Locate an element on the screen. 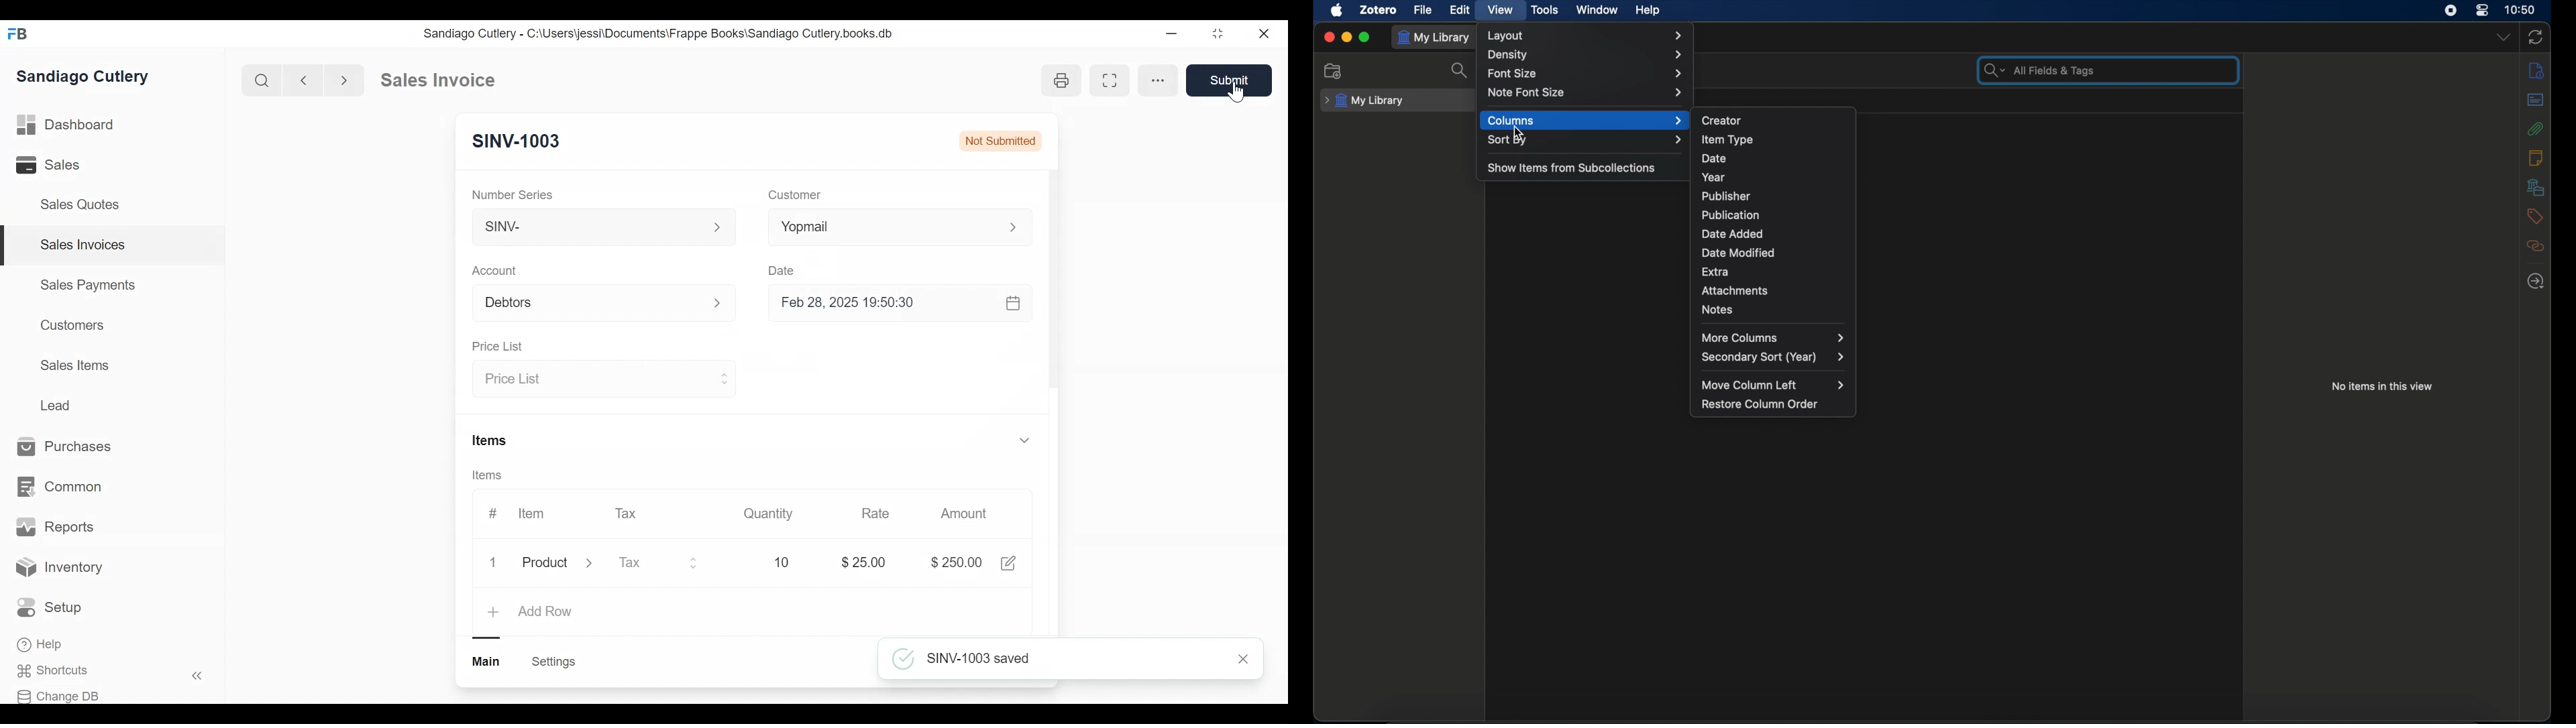 The width and height of the screenshot is (2576, 728). secondary sort is located at coordinates (1772, 358).